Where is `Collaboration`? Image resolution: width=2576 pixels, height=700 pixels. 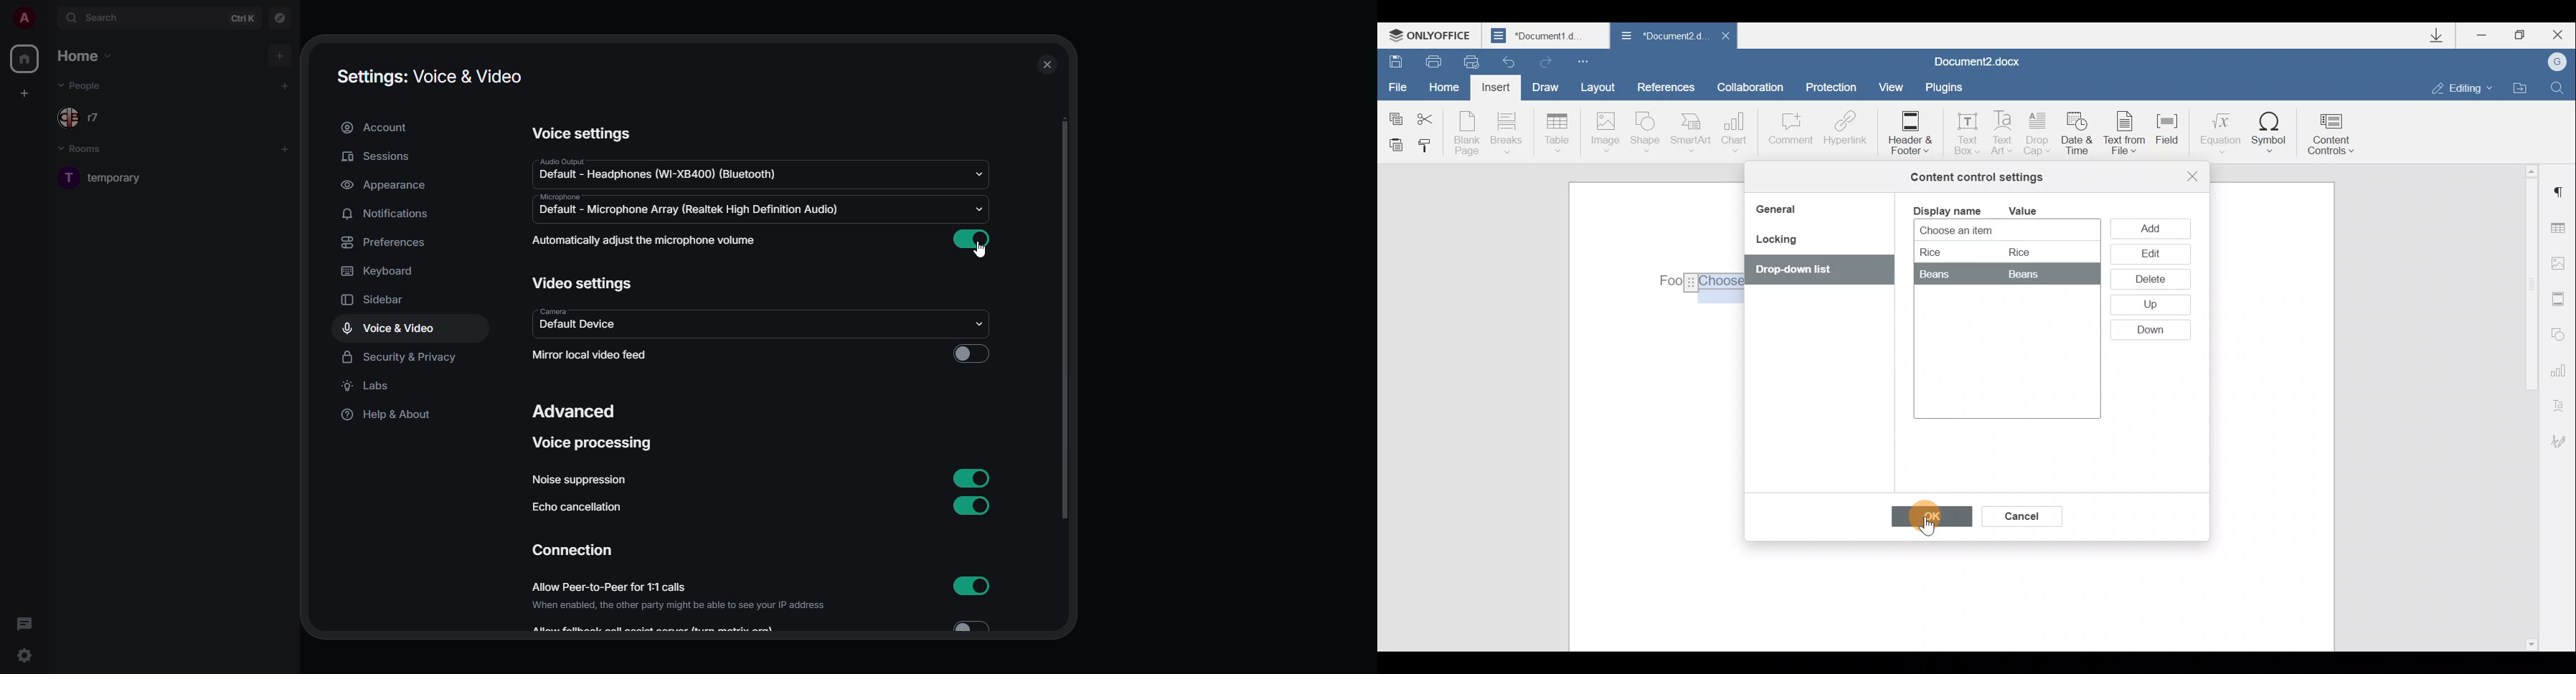
Collaboration is located at coordinates (1755, 87).